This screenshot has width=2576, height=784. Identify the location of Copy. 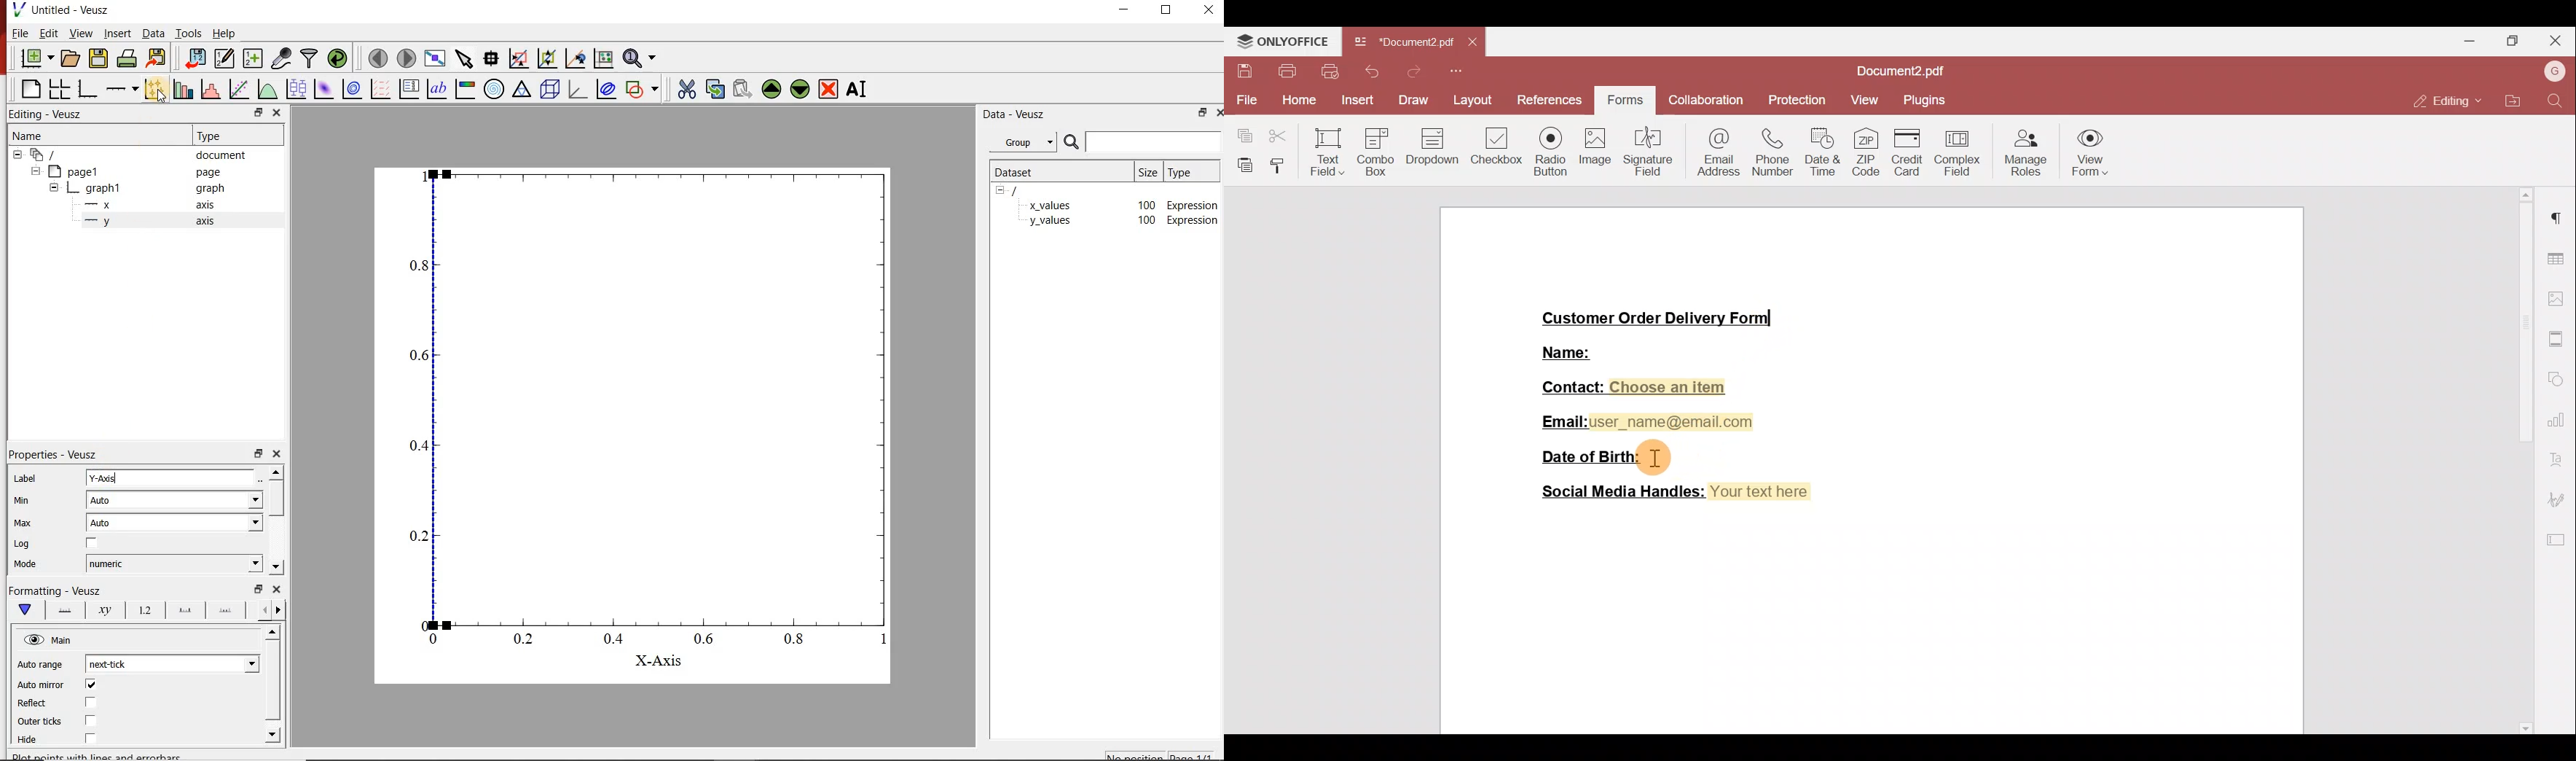
(1241, 132).